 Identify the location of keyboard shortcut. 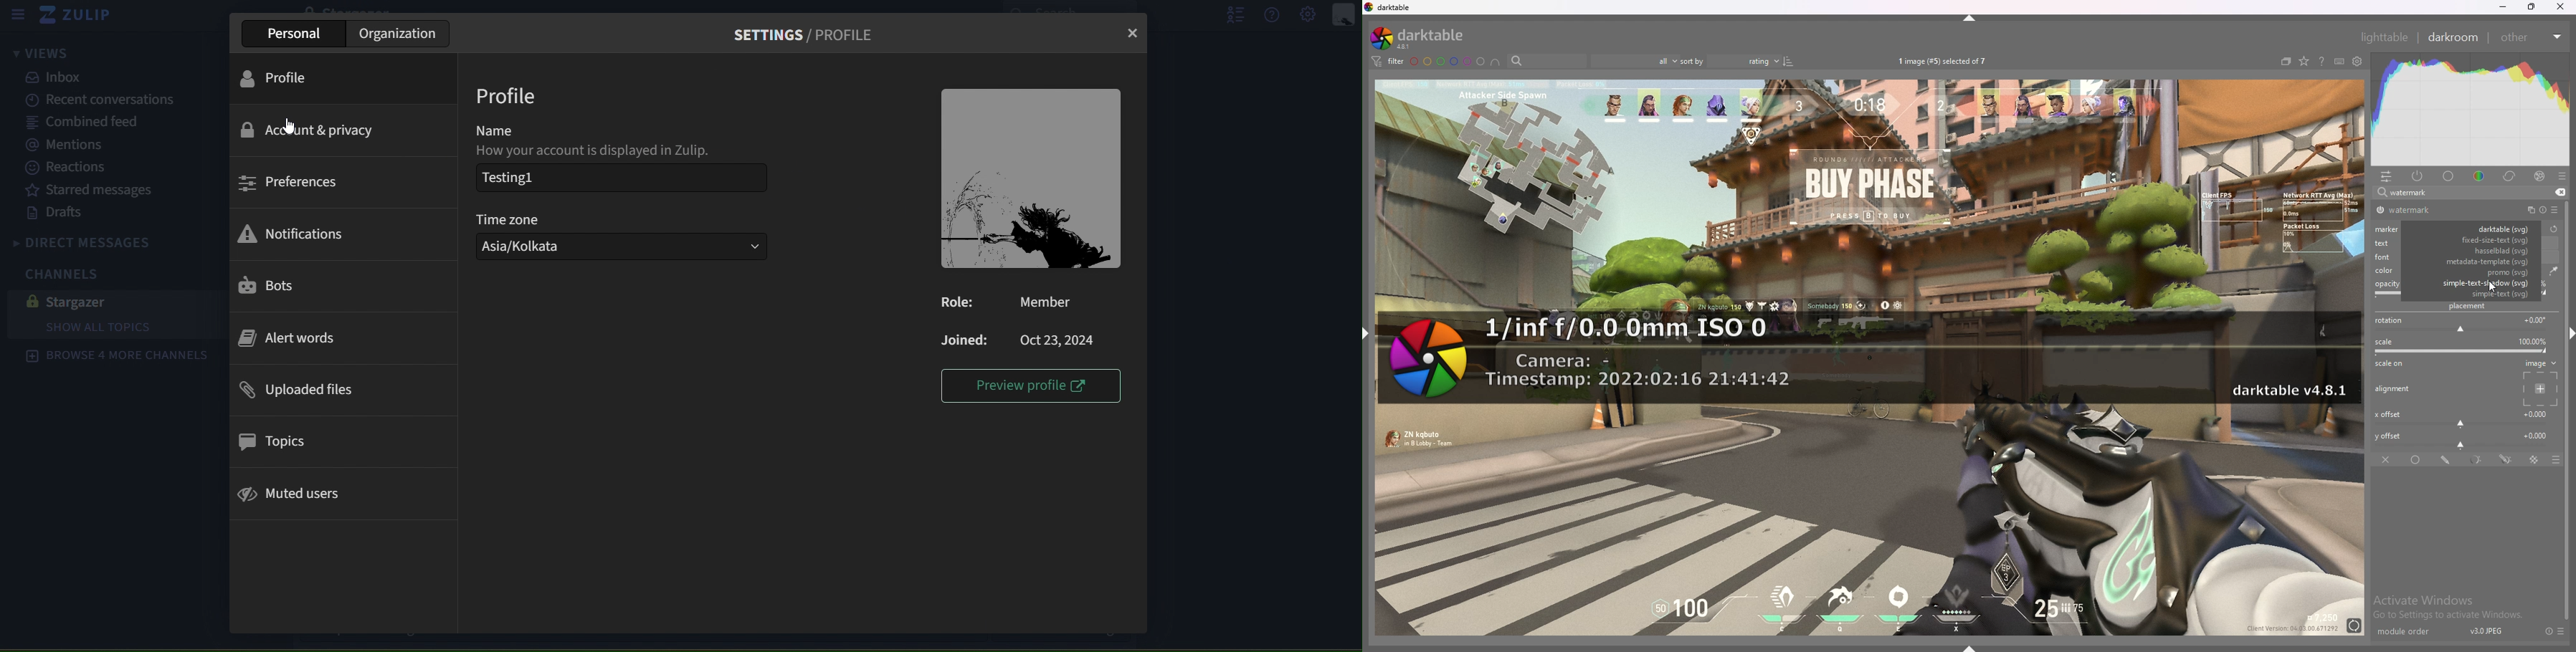
(2339, 62).